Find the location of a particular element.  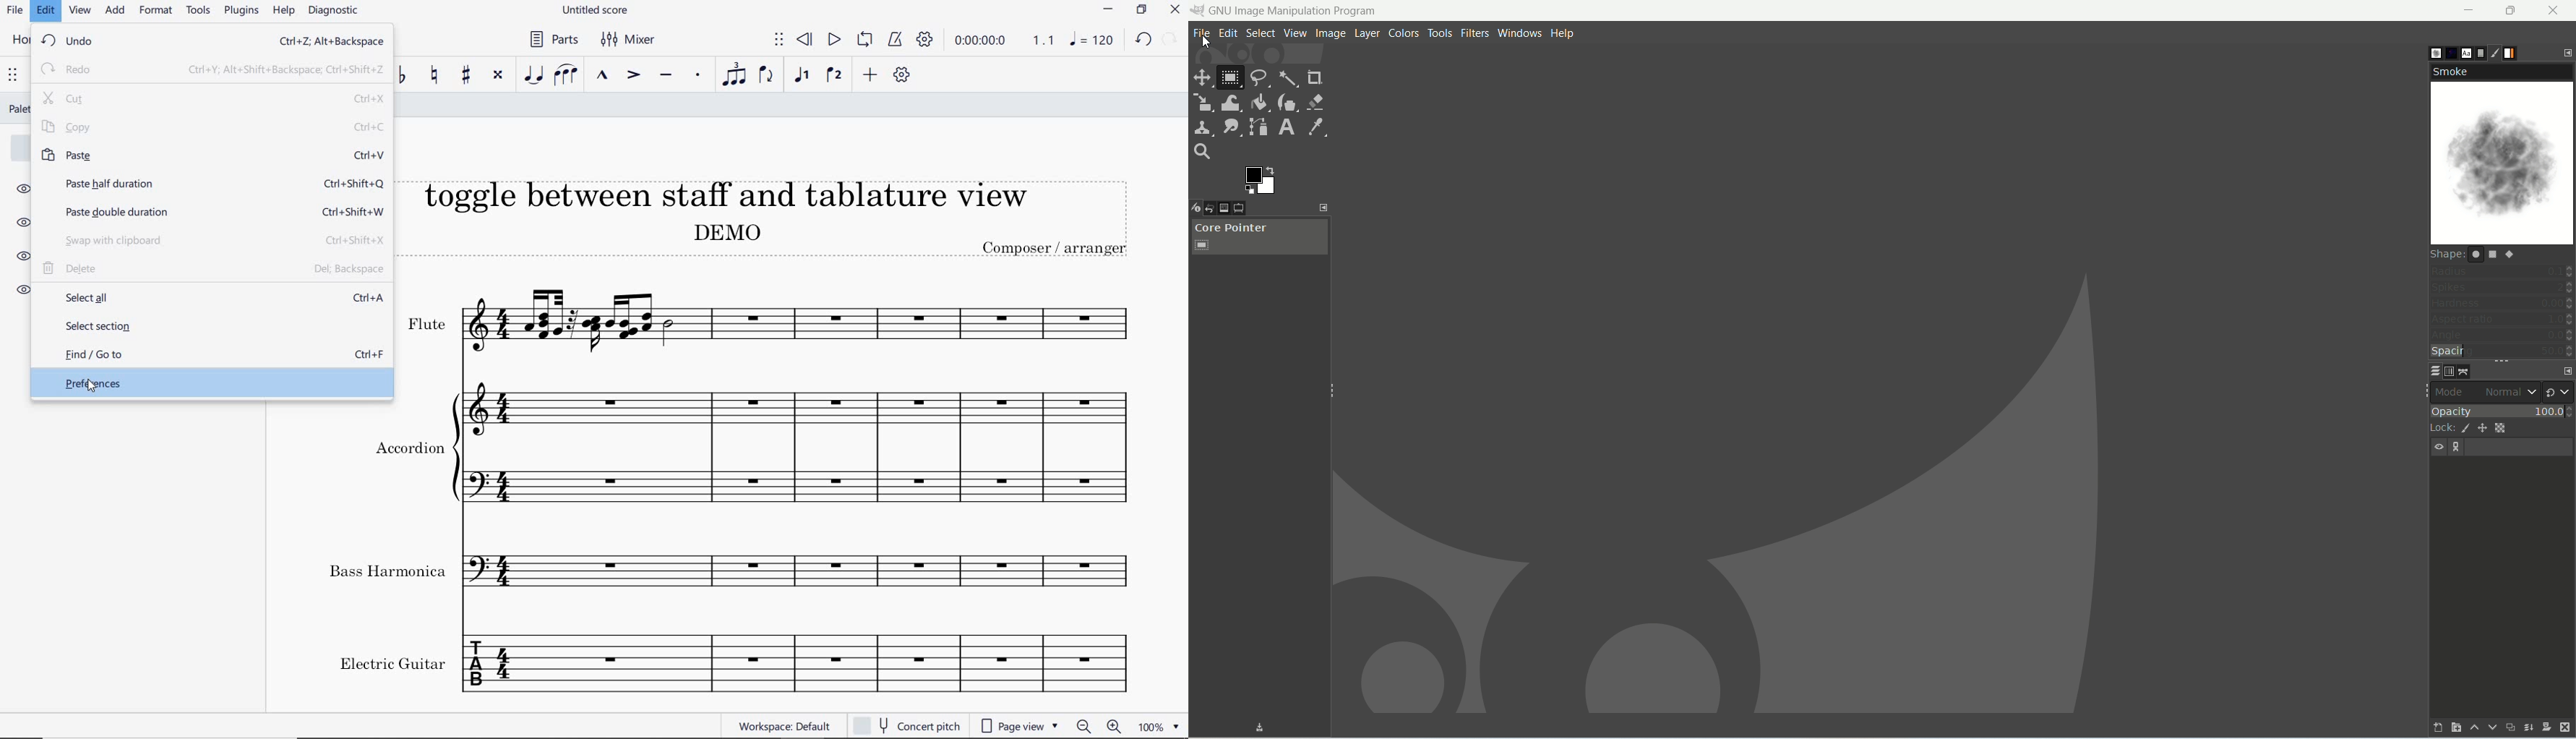

search is located at coordinates (1201, 151).